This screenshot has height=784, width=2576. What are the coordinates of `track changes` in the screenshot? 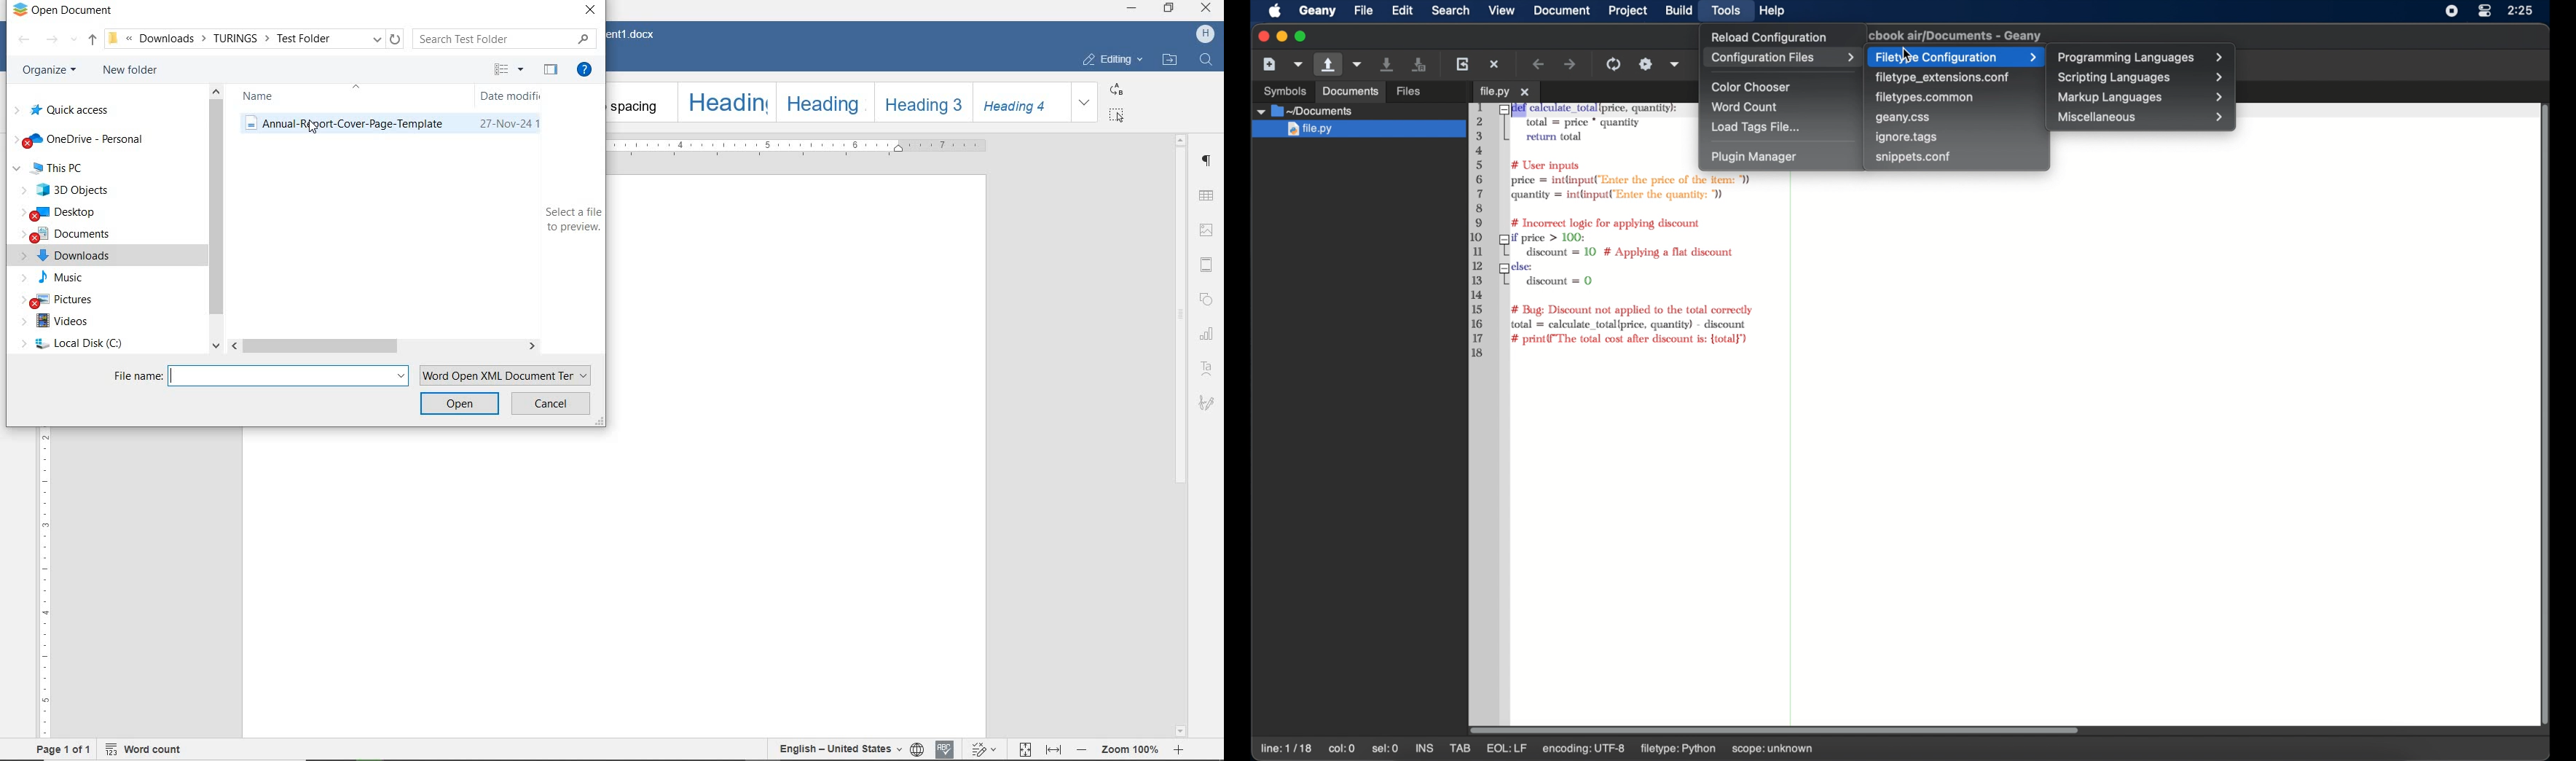 It's located at (986, 748).